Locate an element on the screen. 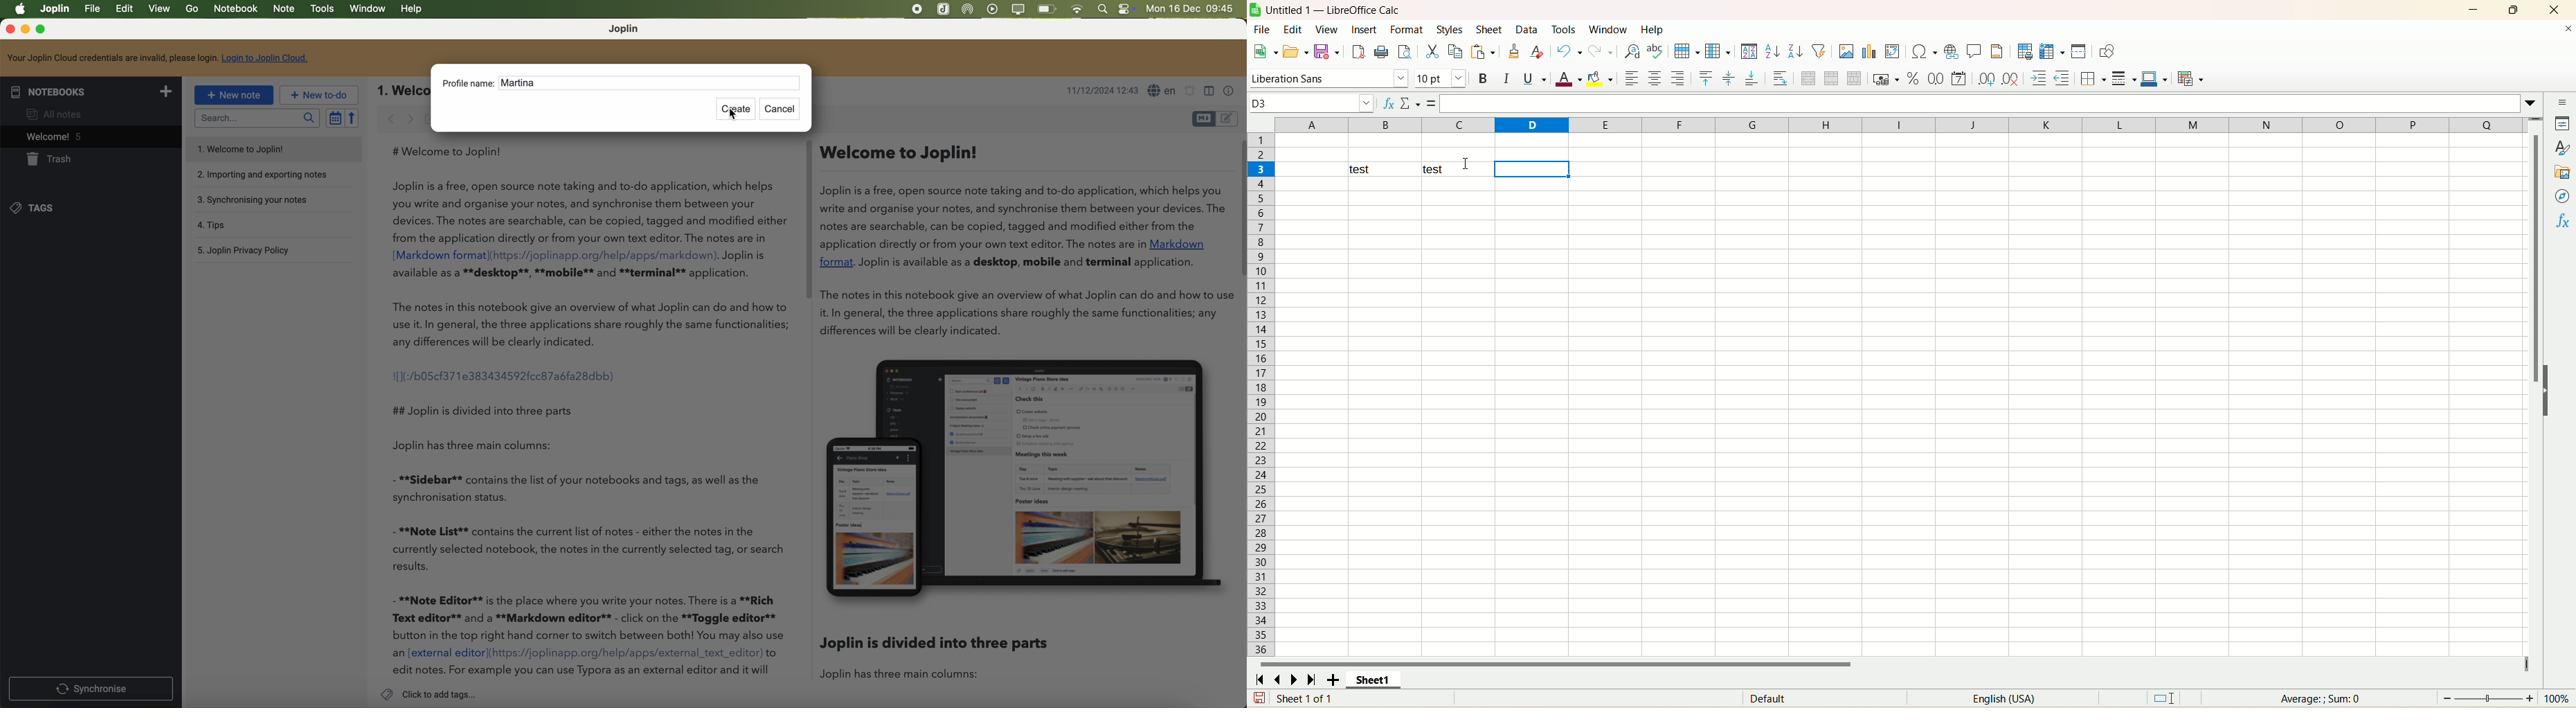  edit is located at coordinates (1293, 29).